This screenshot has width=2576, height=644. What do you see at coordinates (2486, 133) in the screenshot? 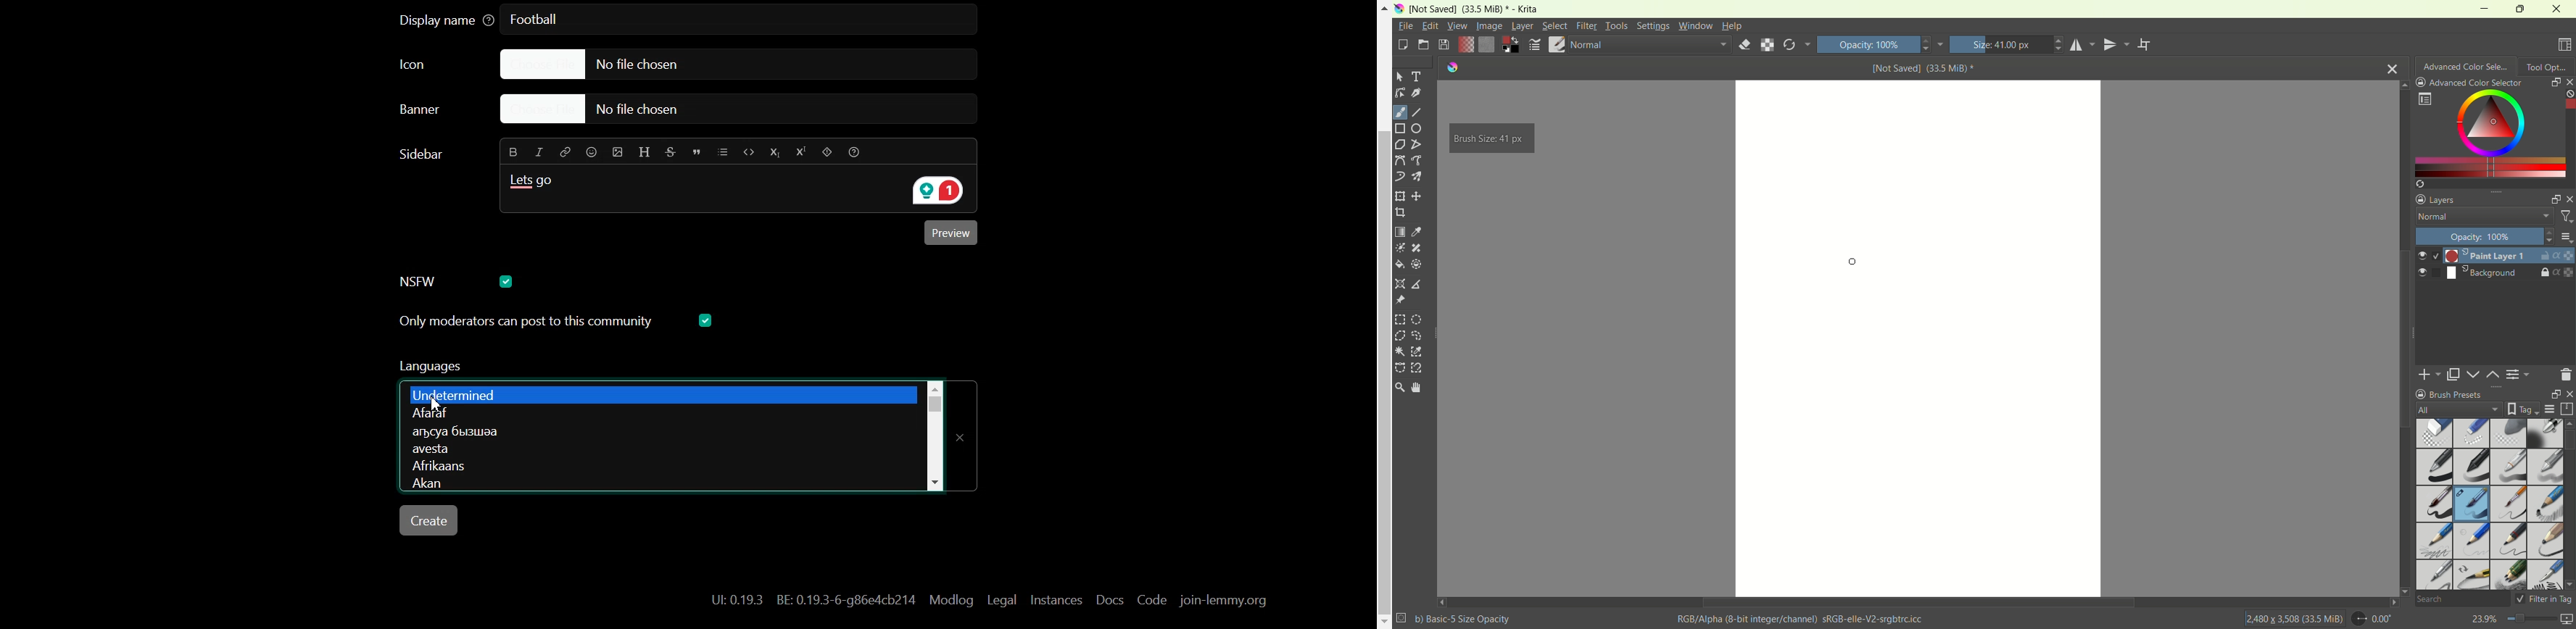
I see `color selection` at bounding box center [2486, 133].